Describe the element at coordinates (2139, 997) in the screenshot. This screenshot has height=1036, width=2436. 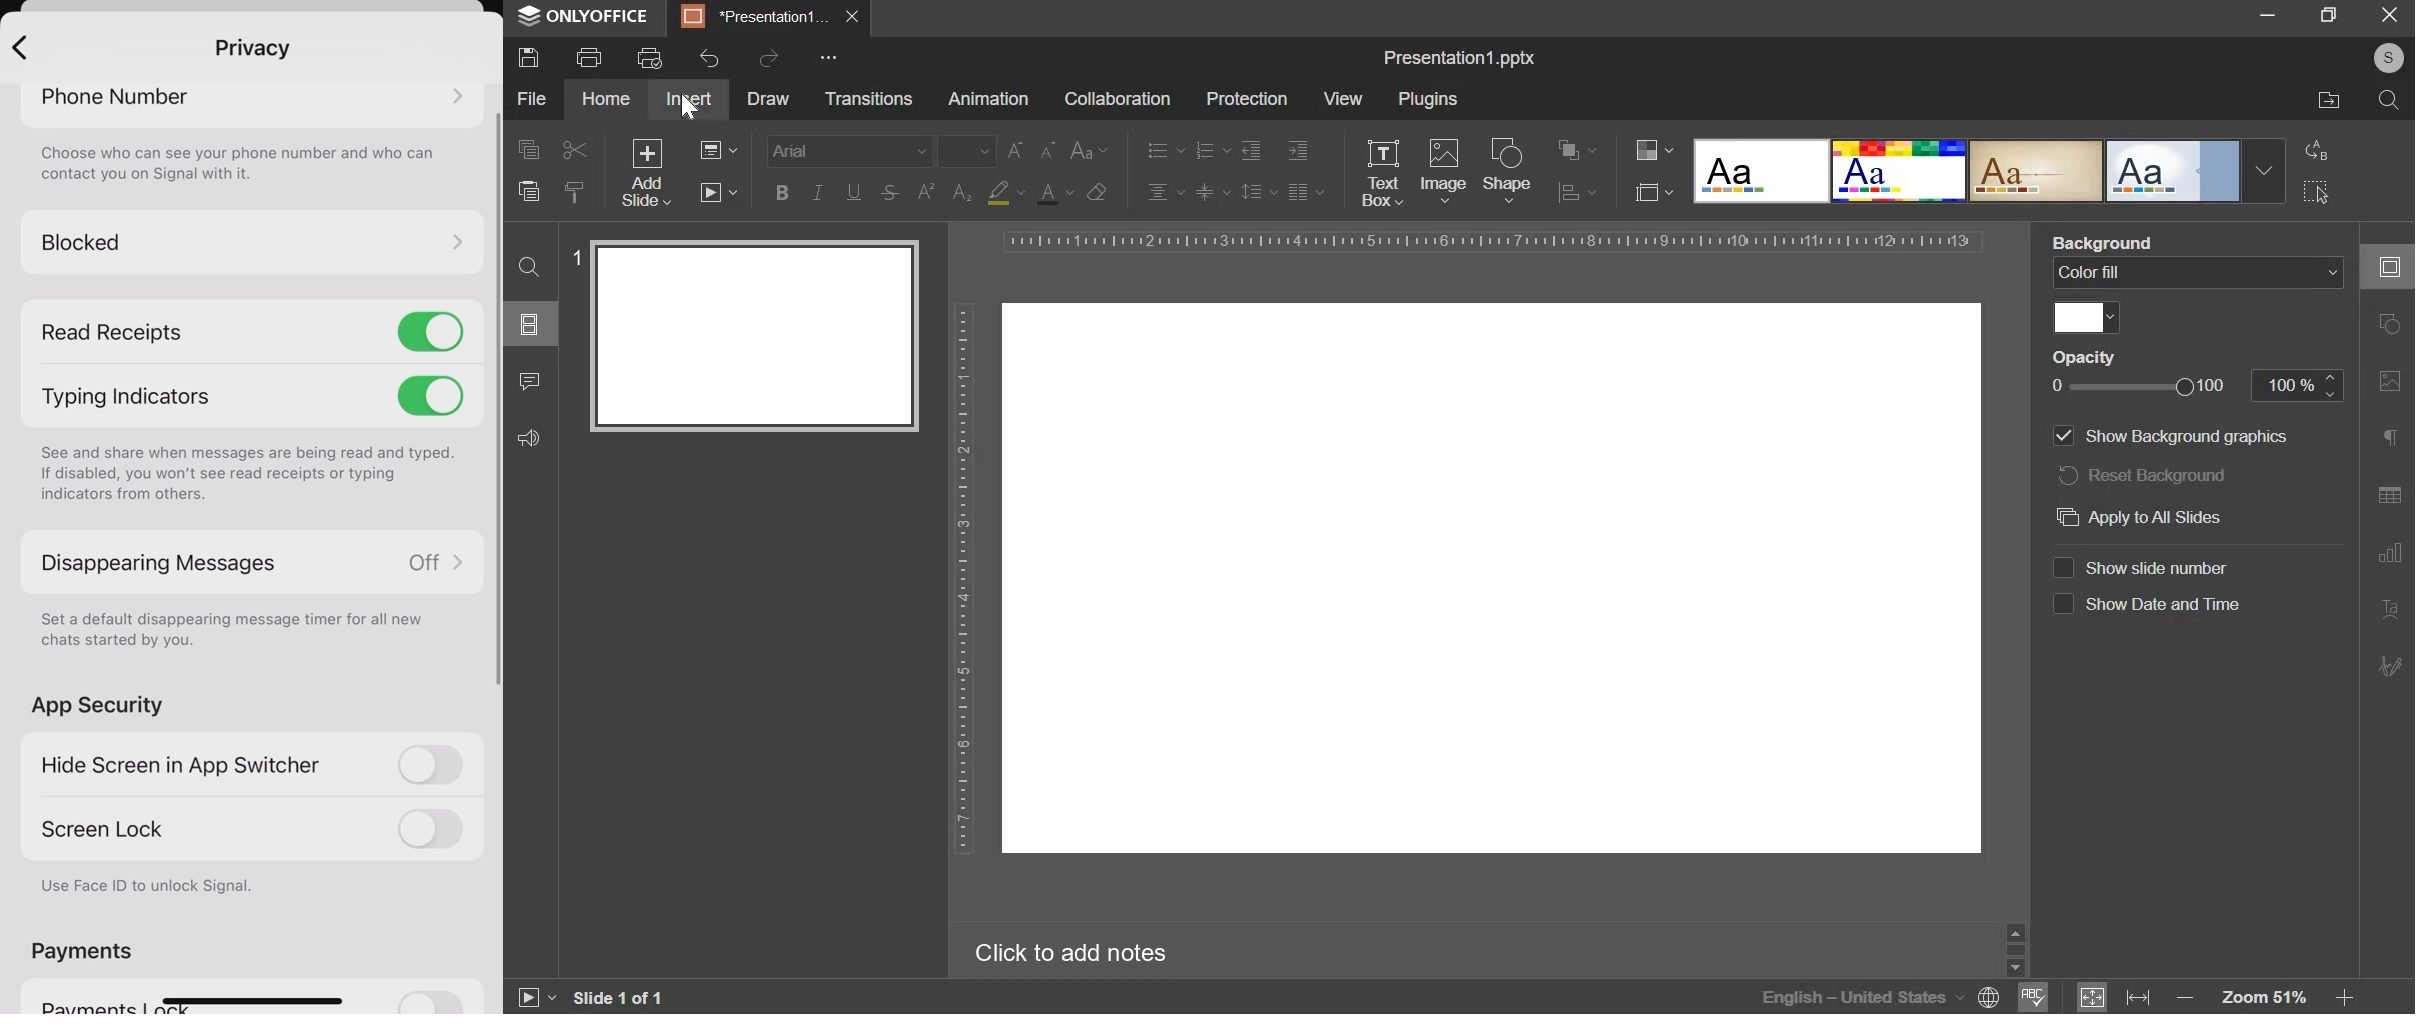
I see `fit to width` at that location.